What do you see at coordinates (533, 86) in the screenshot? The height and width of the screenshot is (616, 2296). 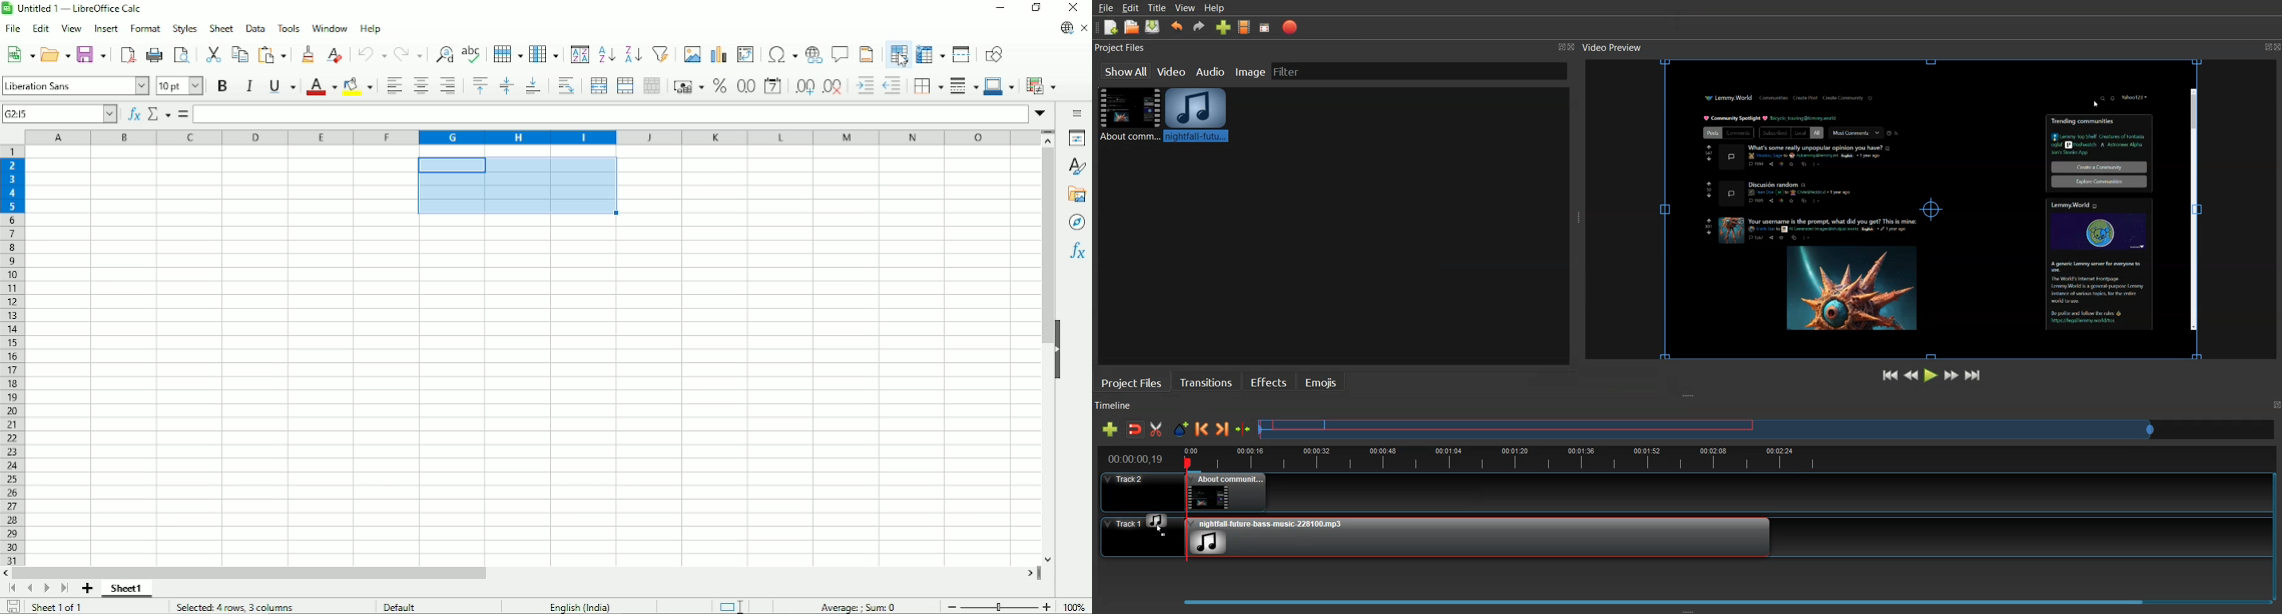 I see `Align bottom` at bounding box center [533, 86].